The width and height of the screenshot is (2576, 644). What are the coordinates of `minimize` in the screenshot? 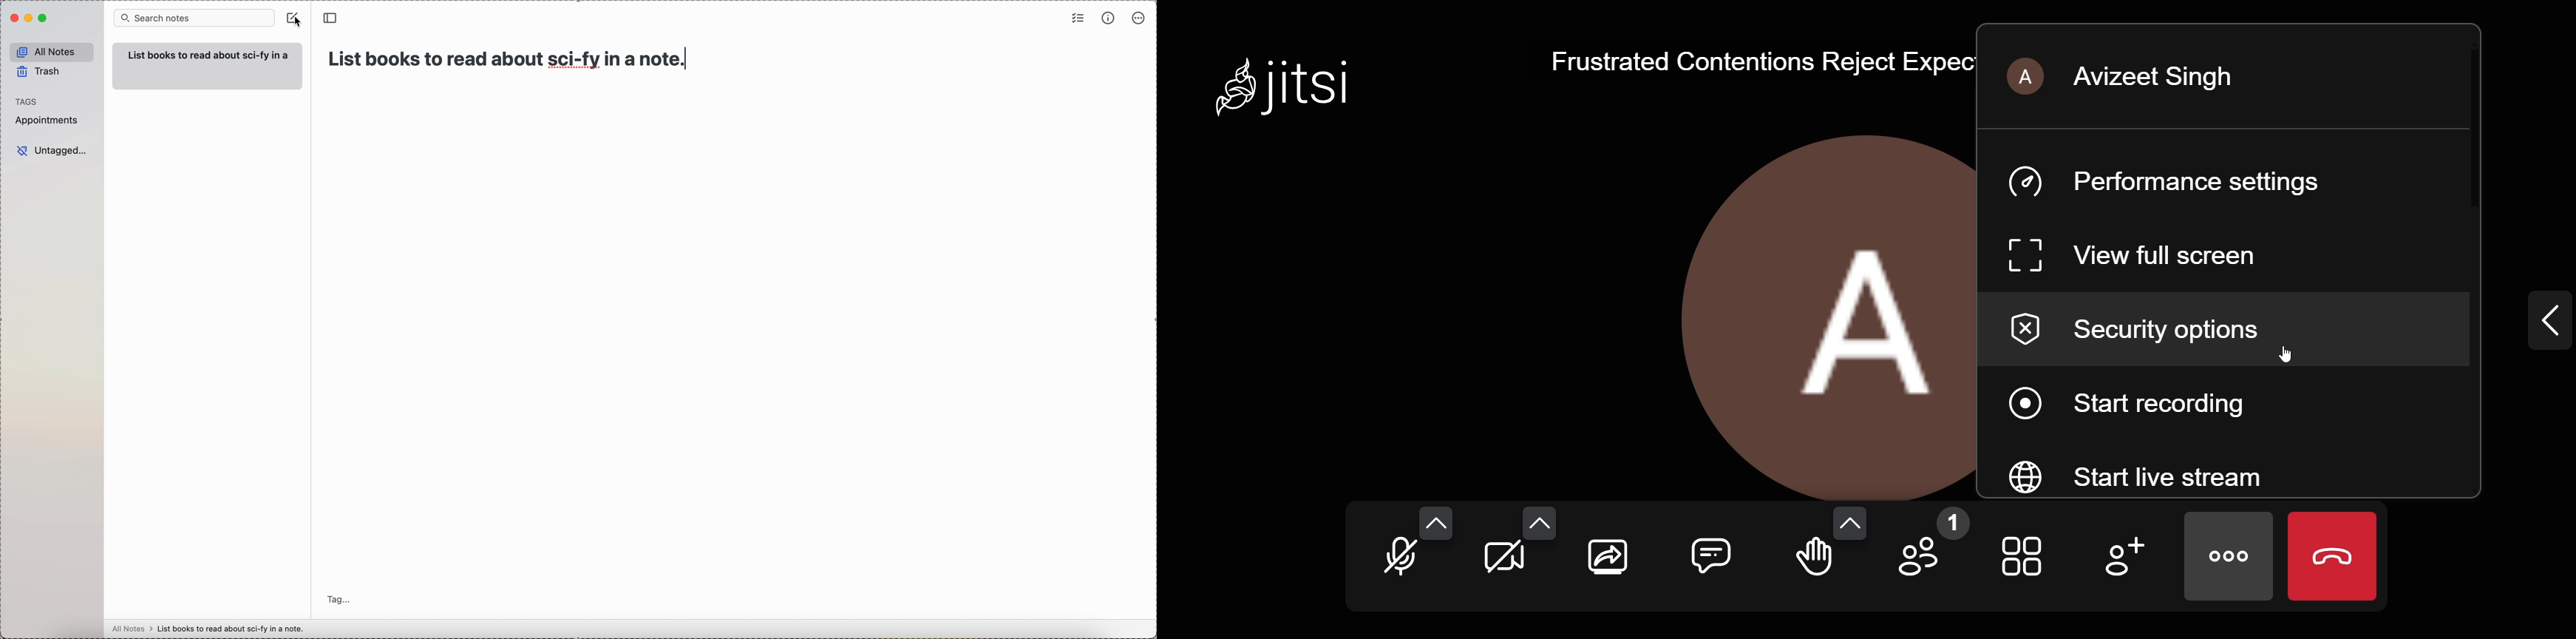 It's located at (27, 18).